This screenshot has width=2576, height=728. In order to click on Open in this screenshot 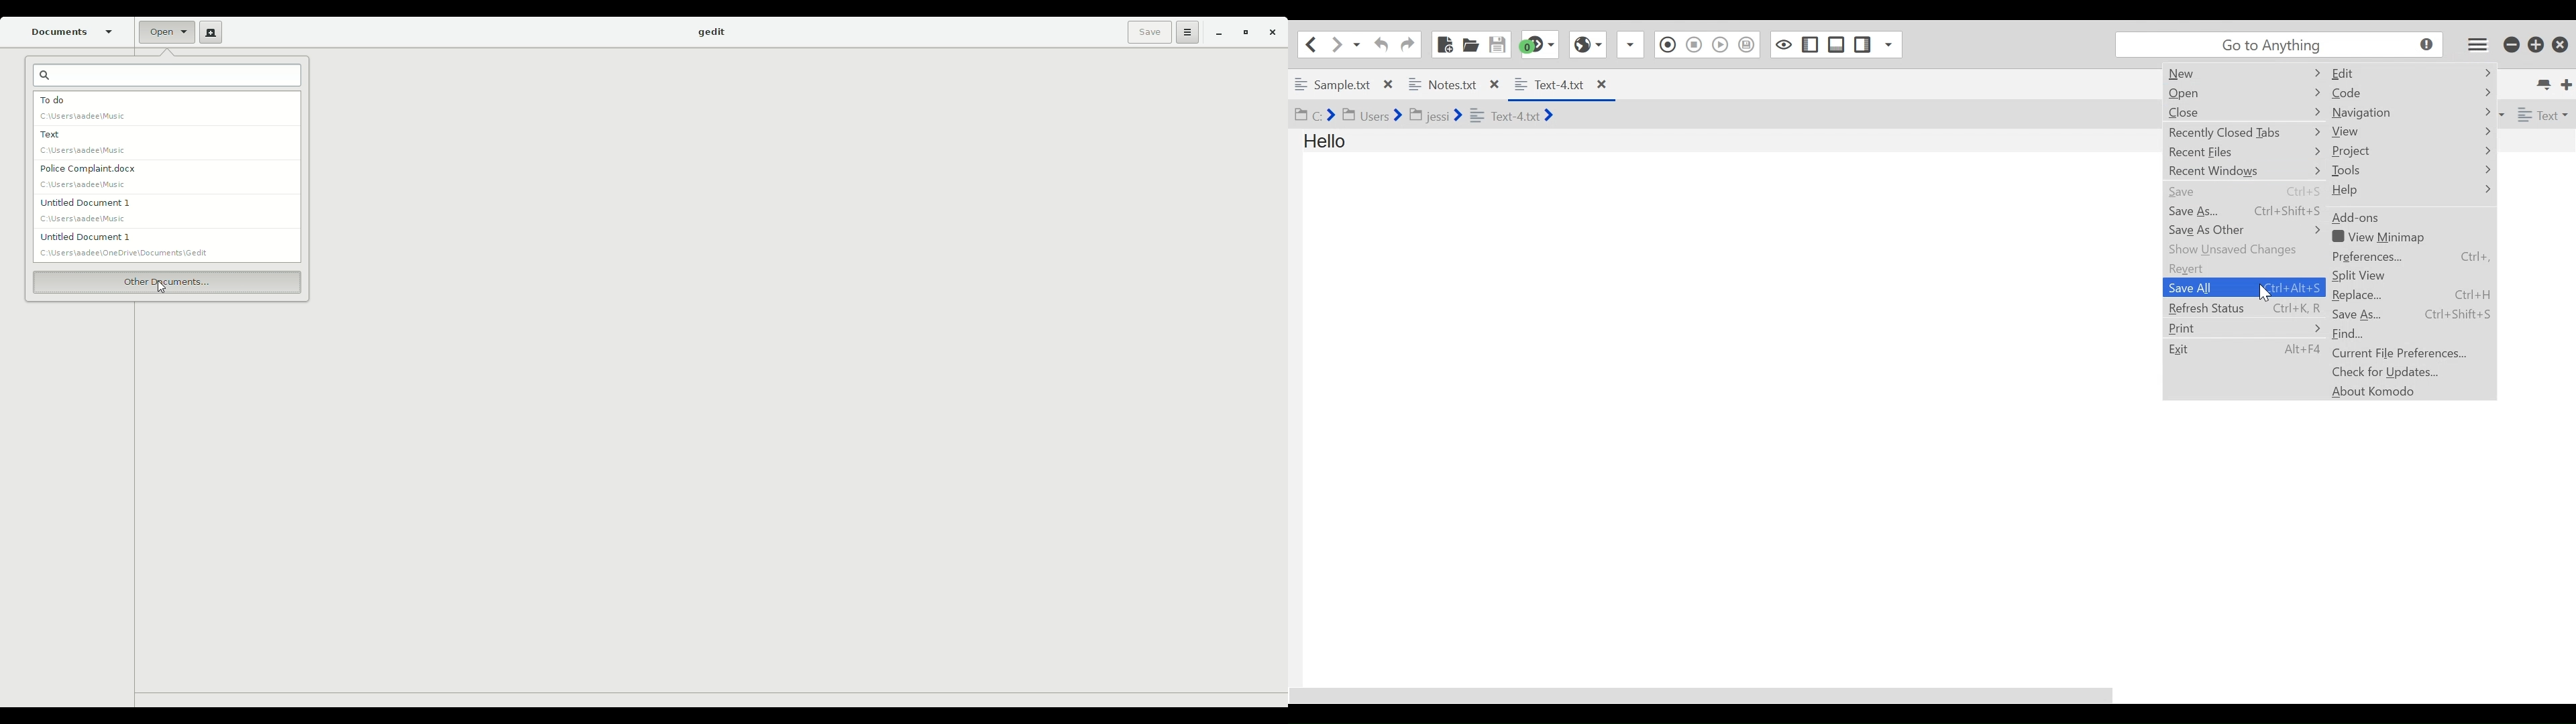, I will do `click(2245, 93)`.